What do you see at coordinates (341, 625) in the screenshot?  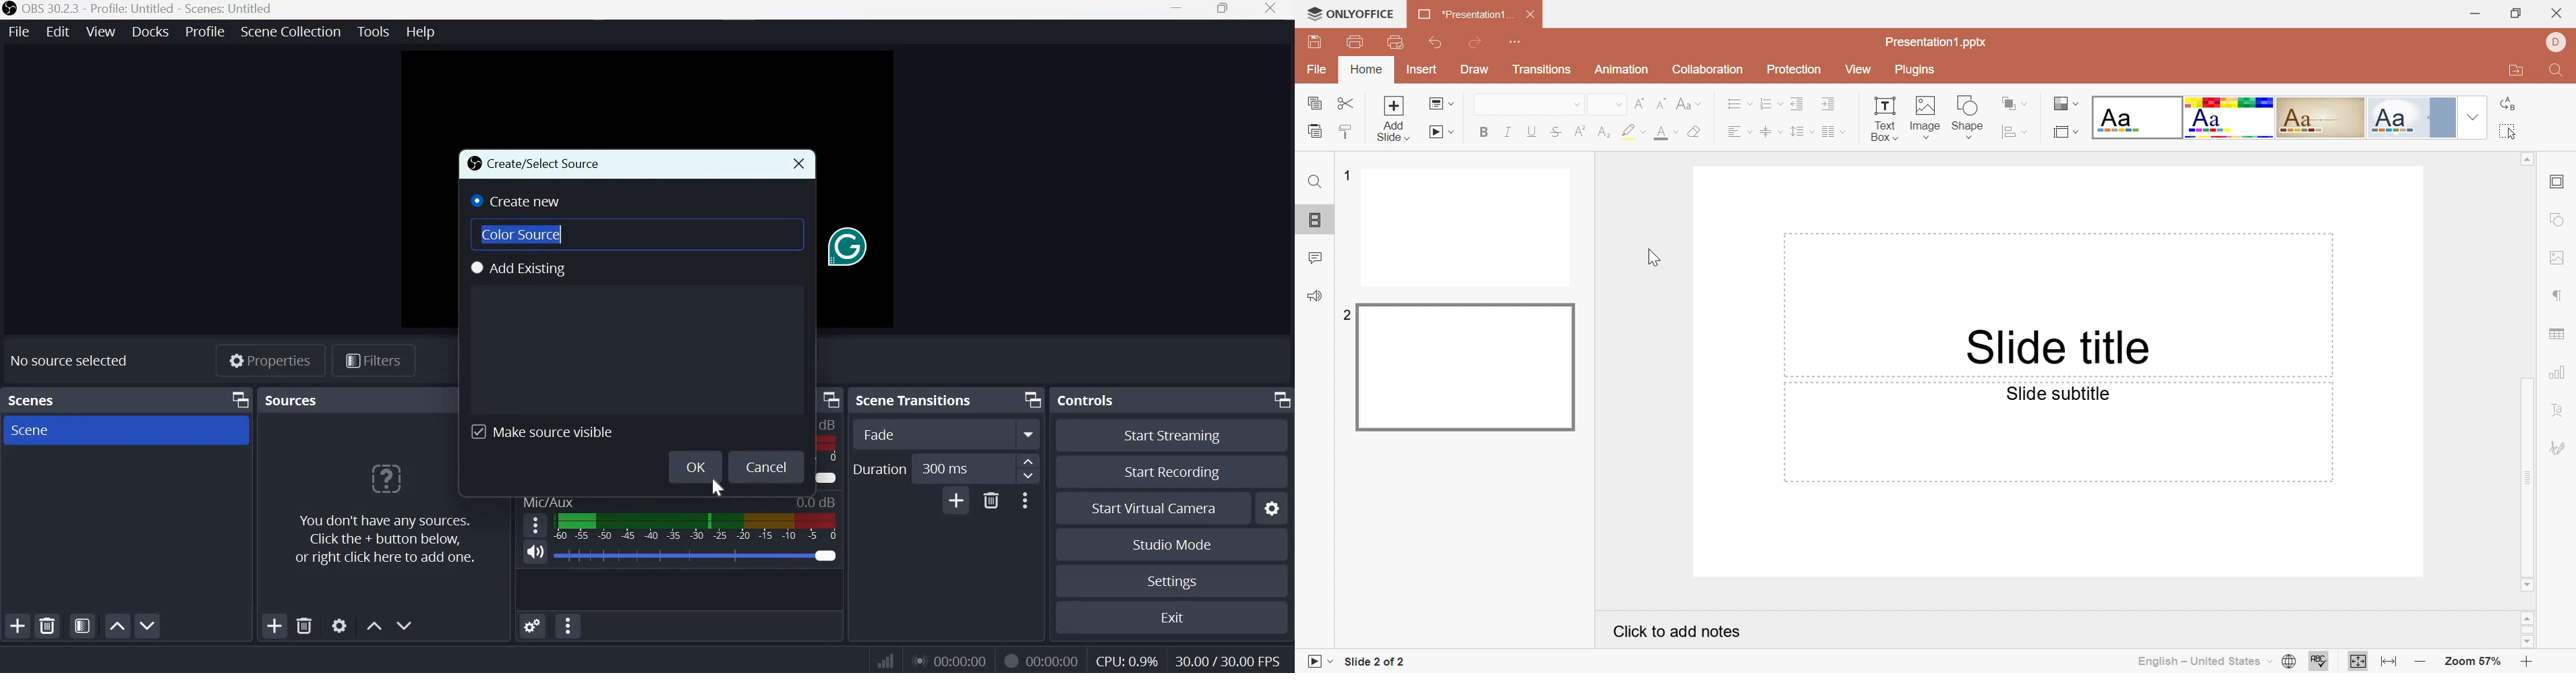 I see `Open source properties` at bounding box center [341, 625].